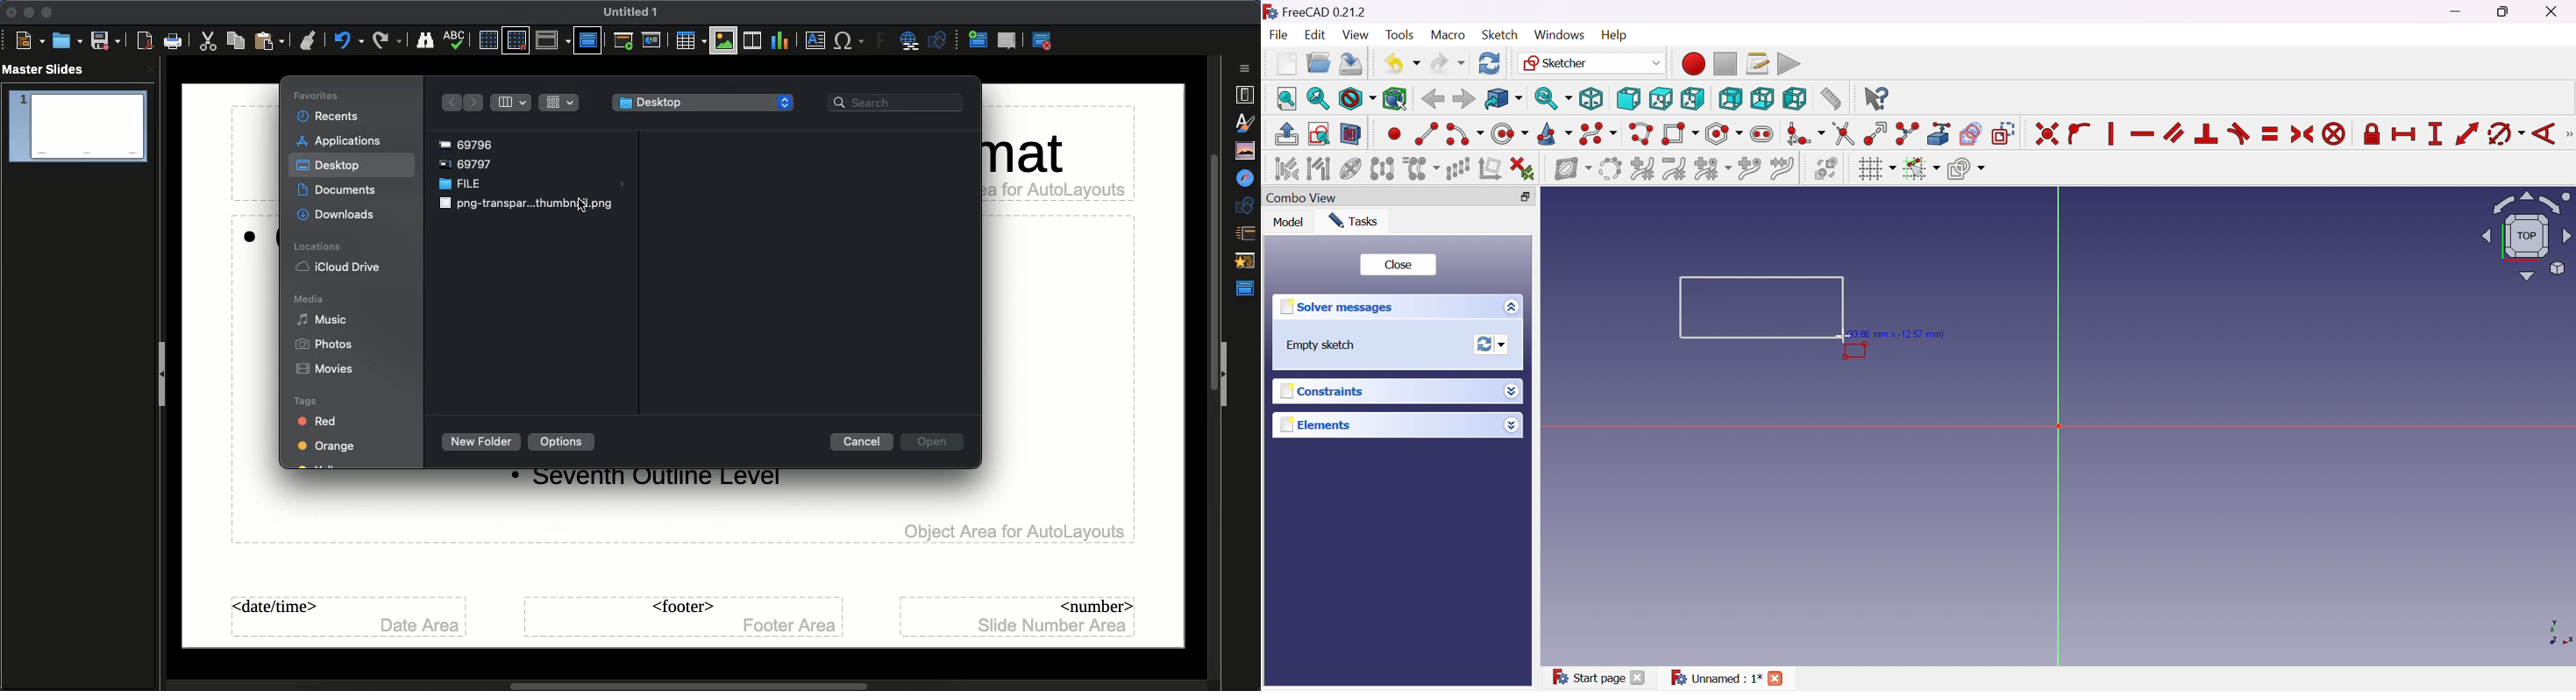 Image resolution: width=2576 pixels, height=700 pixels. What do you see at coordinates (1401, 63) in the screenshot?
I see `Undo` at bounding box center [1401, 63].